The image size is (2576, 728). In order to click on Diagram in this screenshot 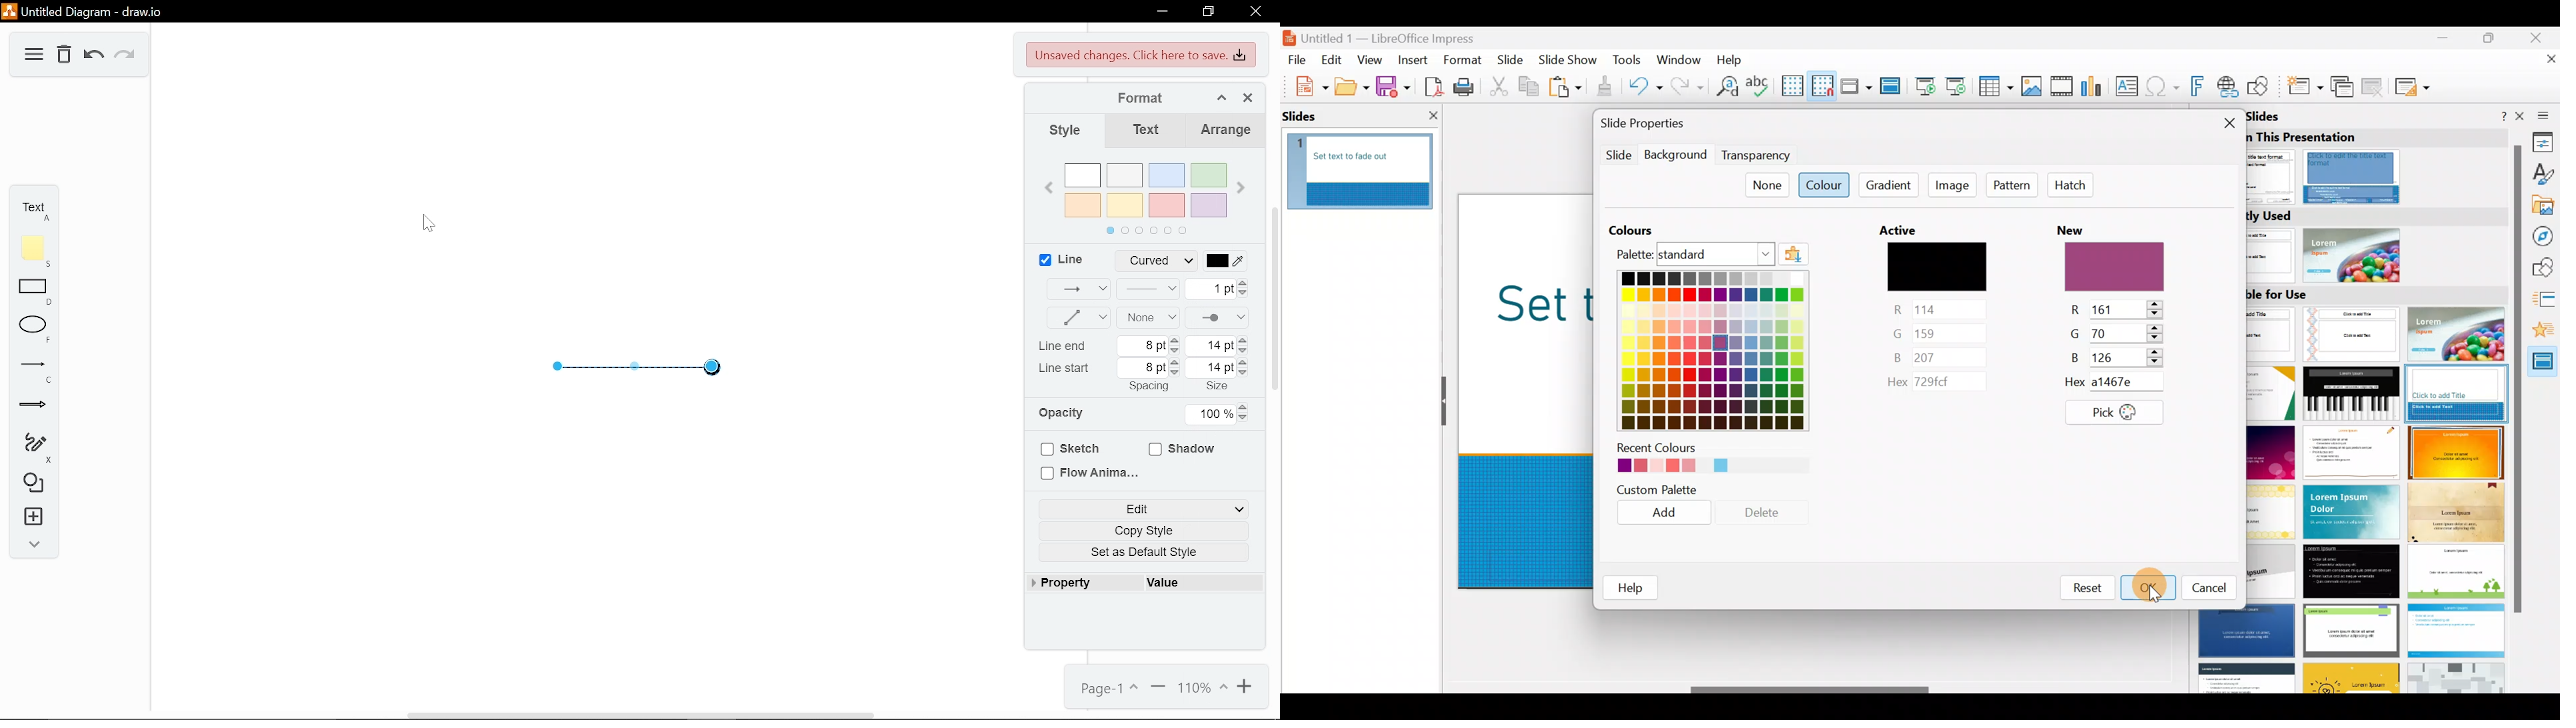, I will do `click(34, 55)`.